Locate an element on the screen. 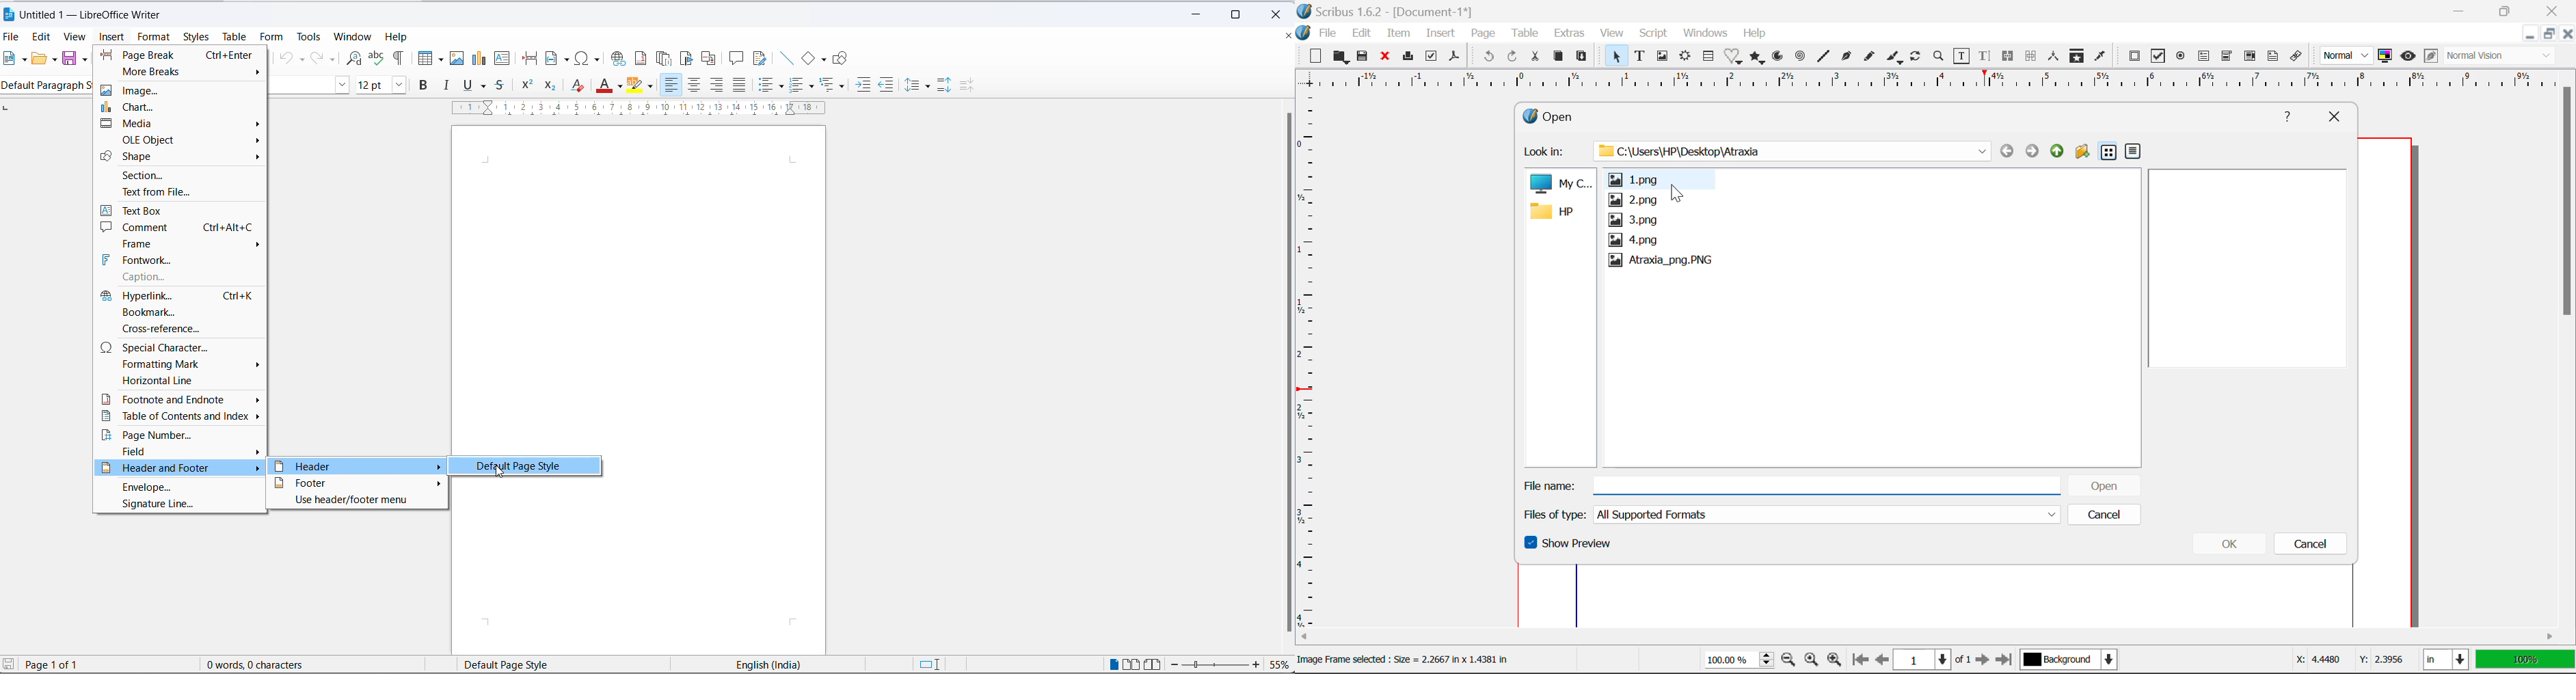 This screenshot has width=2576, height=700. Look in: is located at coordinates (1547, 153).